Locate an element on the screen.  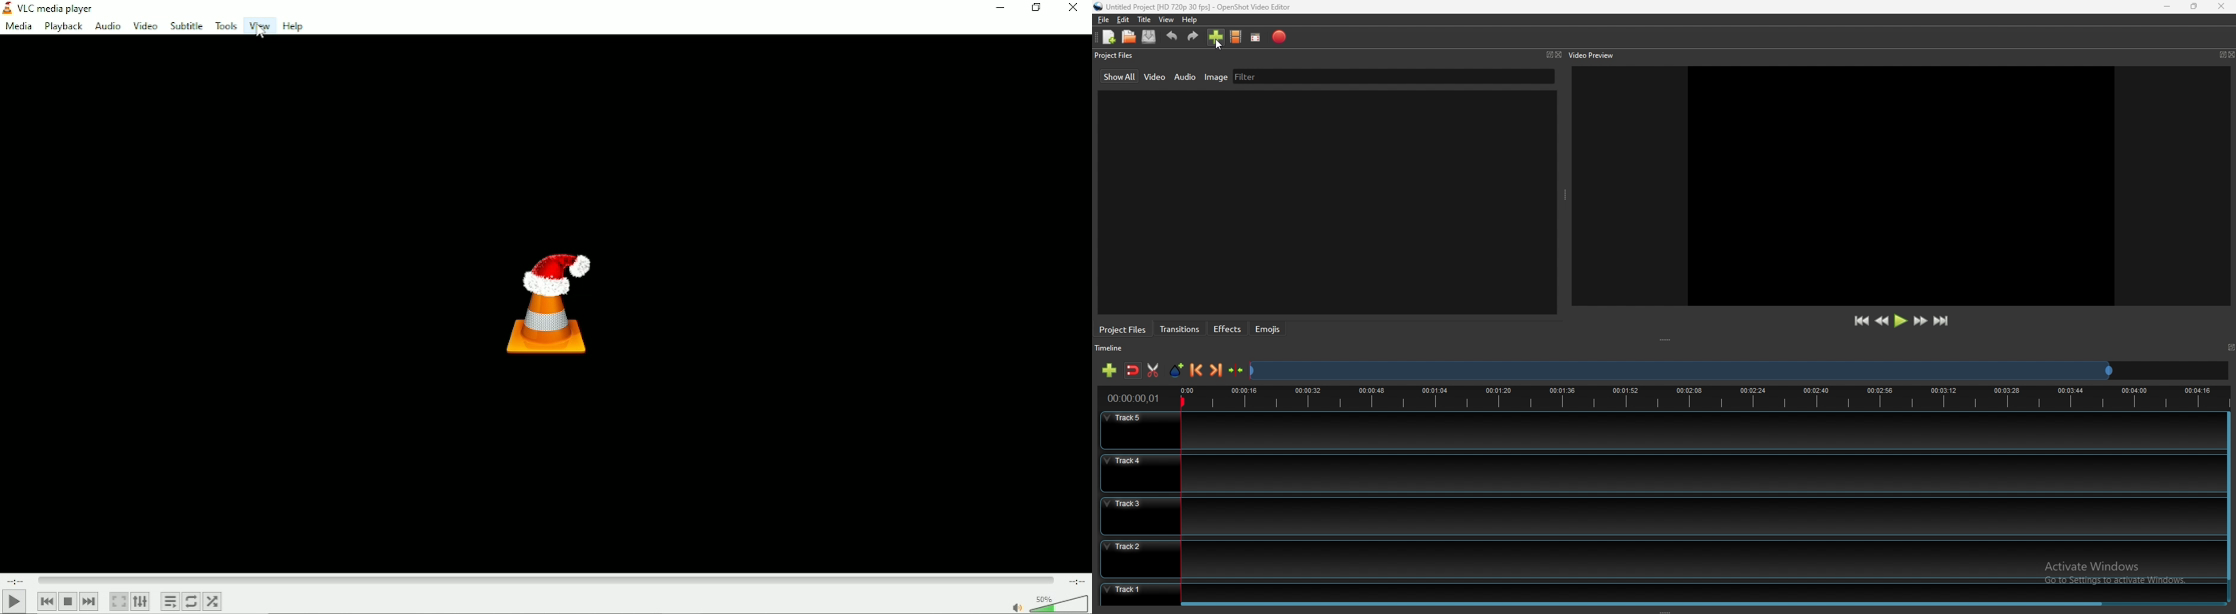
audio is located at coordinates (1186, 77).